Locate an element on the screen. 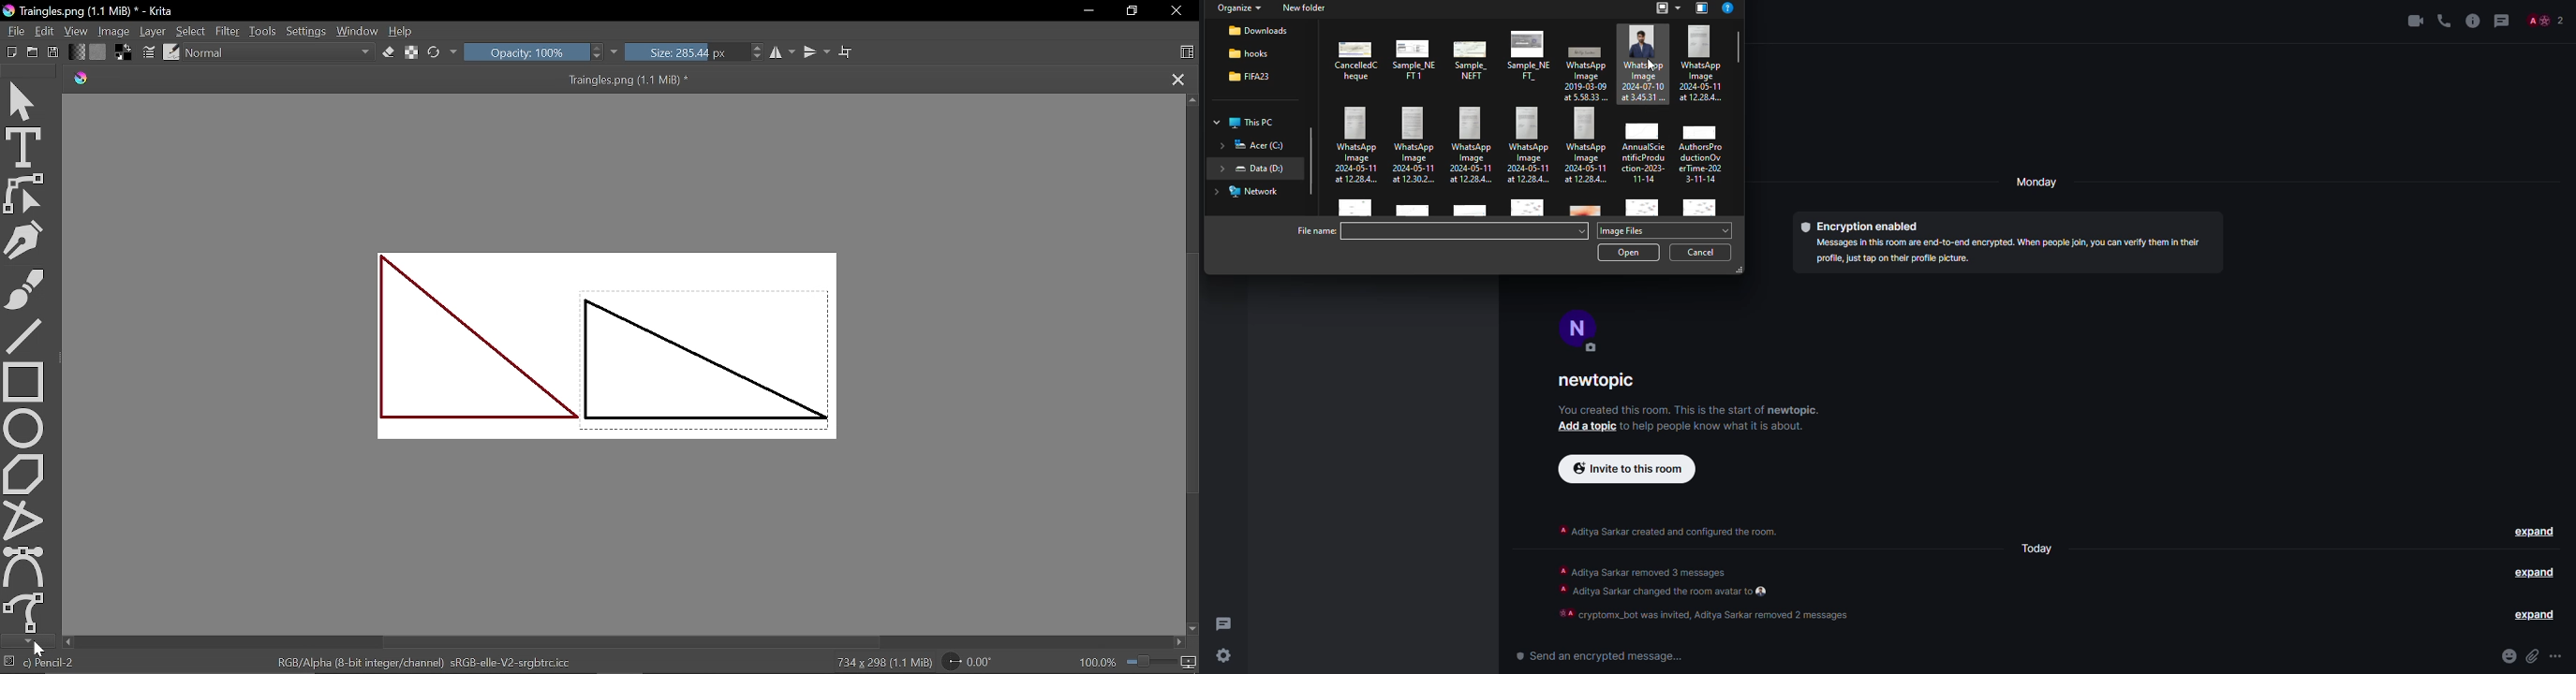 This screenshot has height=700, width=2576. profile is located at coordinates (1582, 325).